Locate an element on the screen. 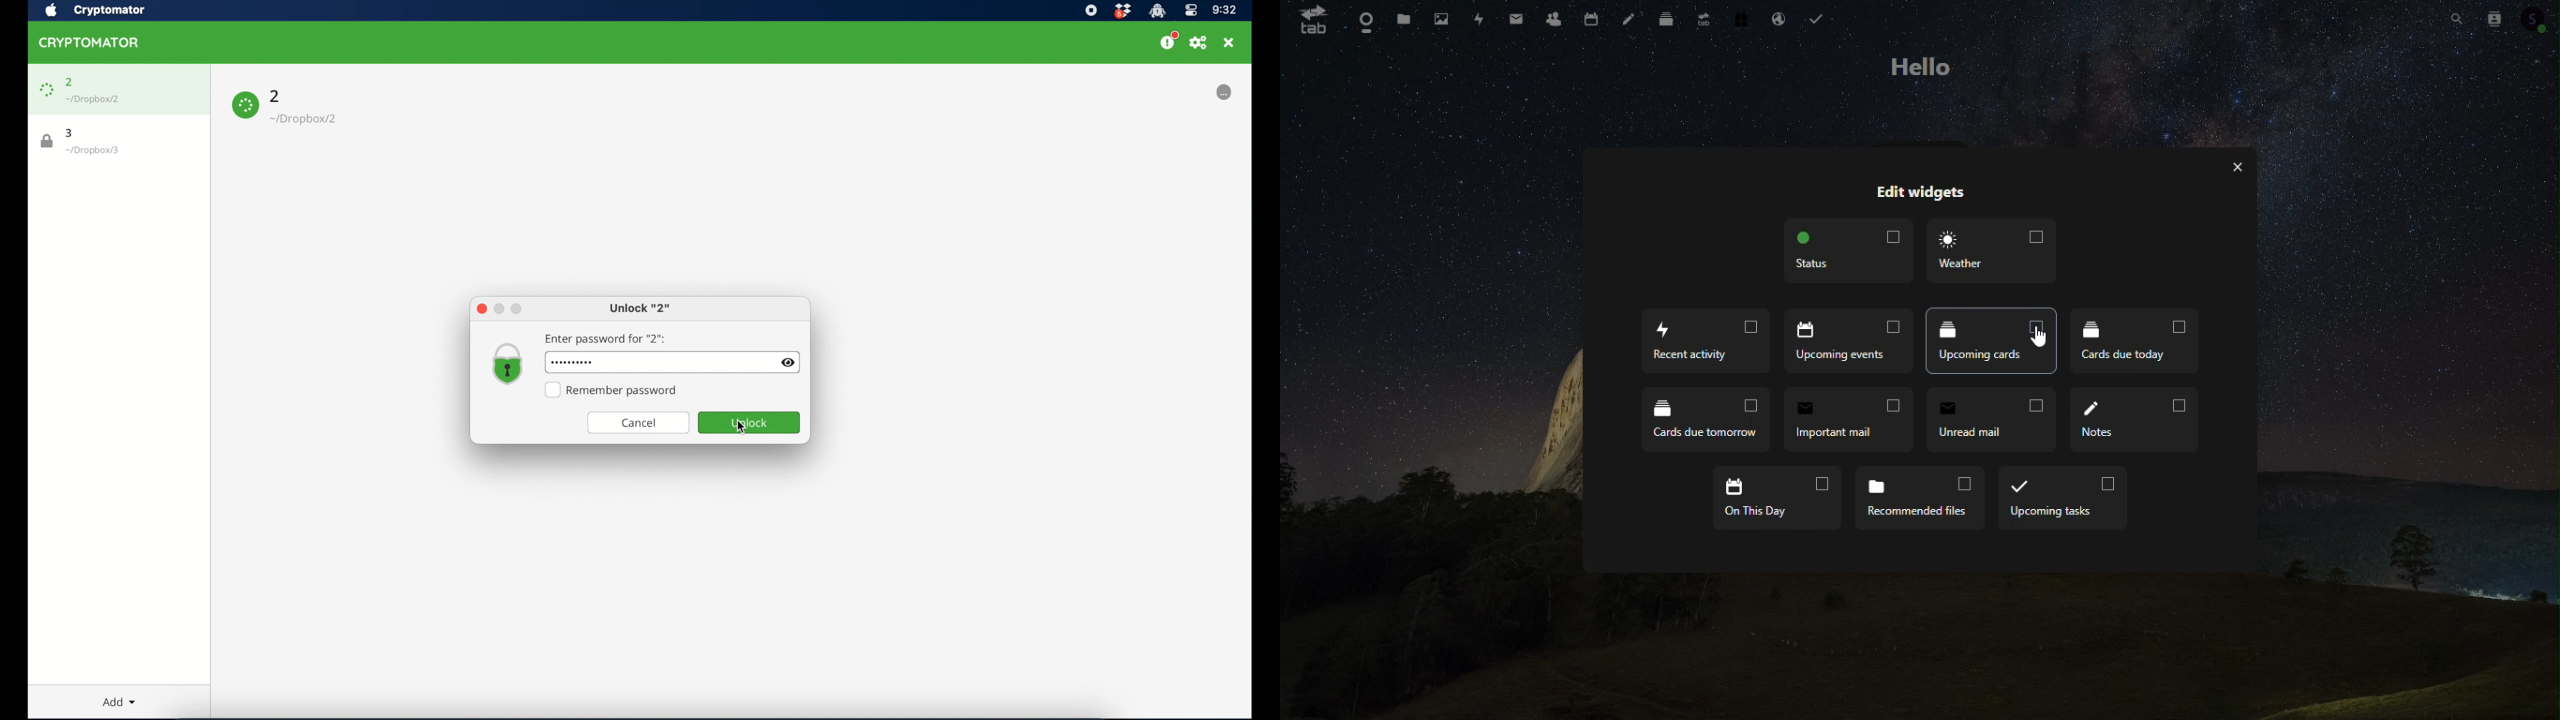 This screenshot has height=728, width=2576. dashboard is located at coordinates (1363, 19).